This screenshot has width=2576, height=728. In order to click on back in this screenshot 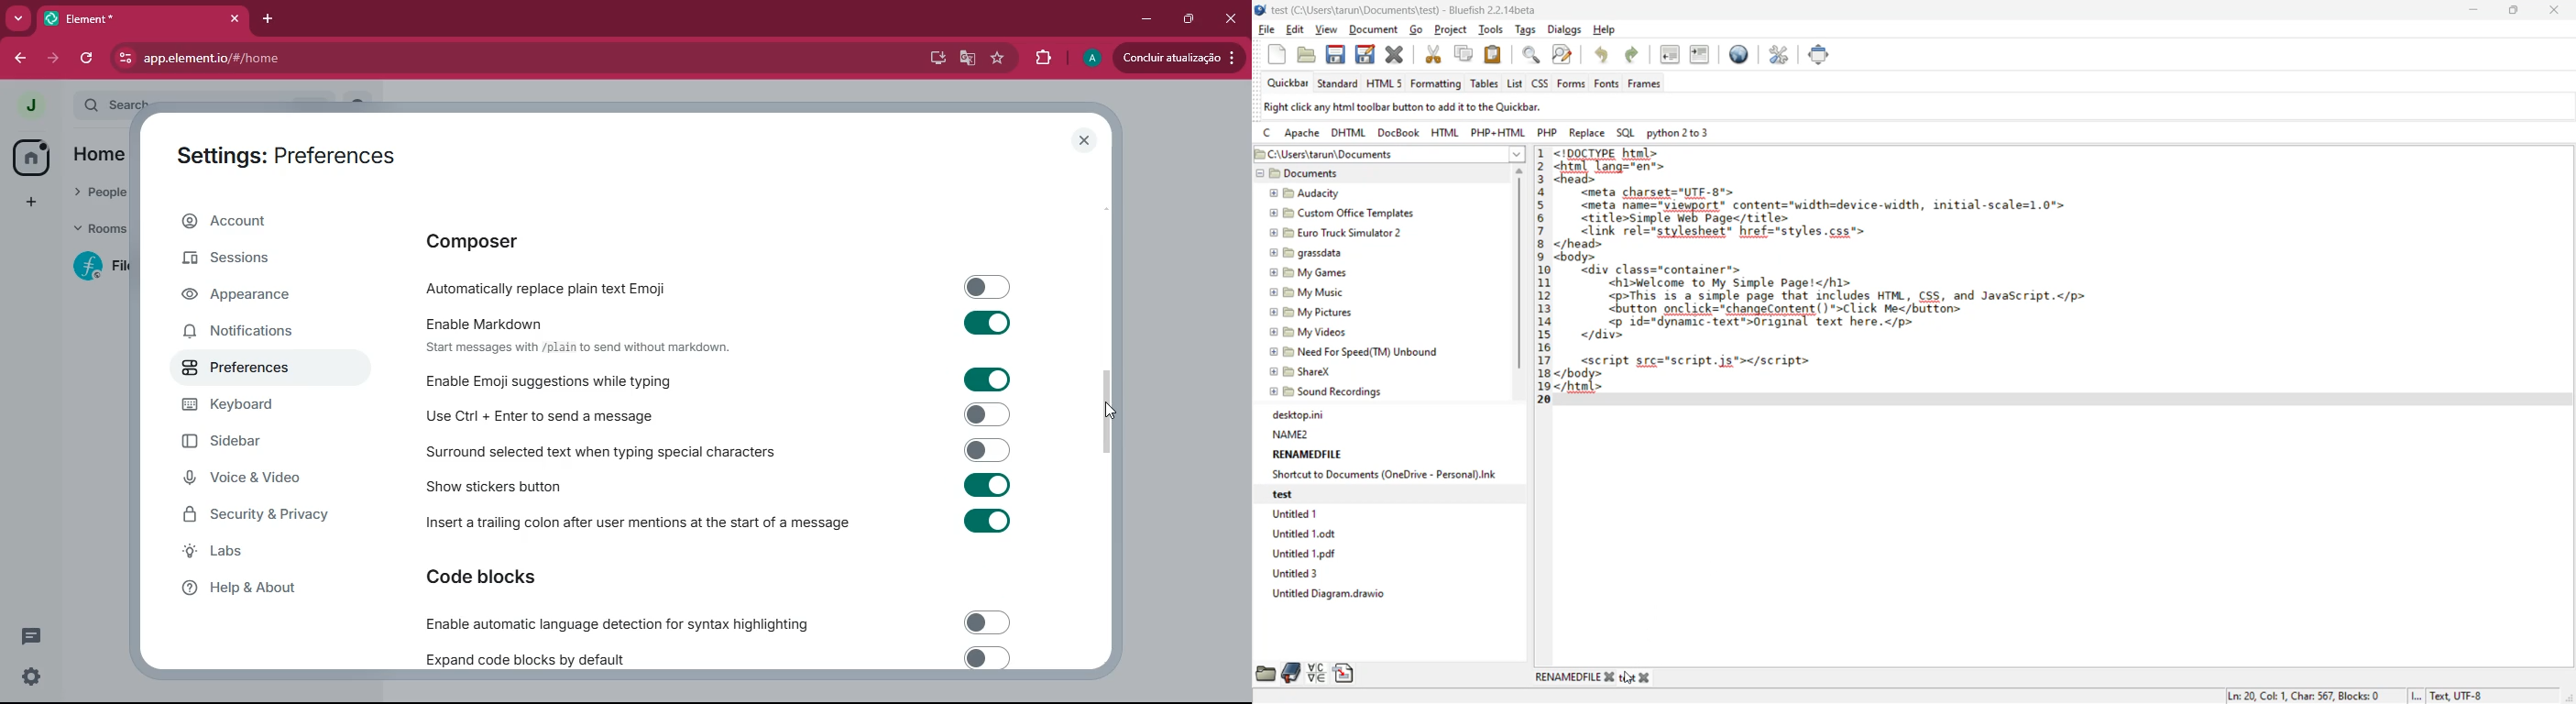, I will do `click(21, 56)`.